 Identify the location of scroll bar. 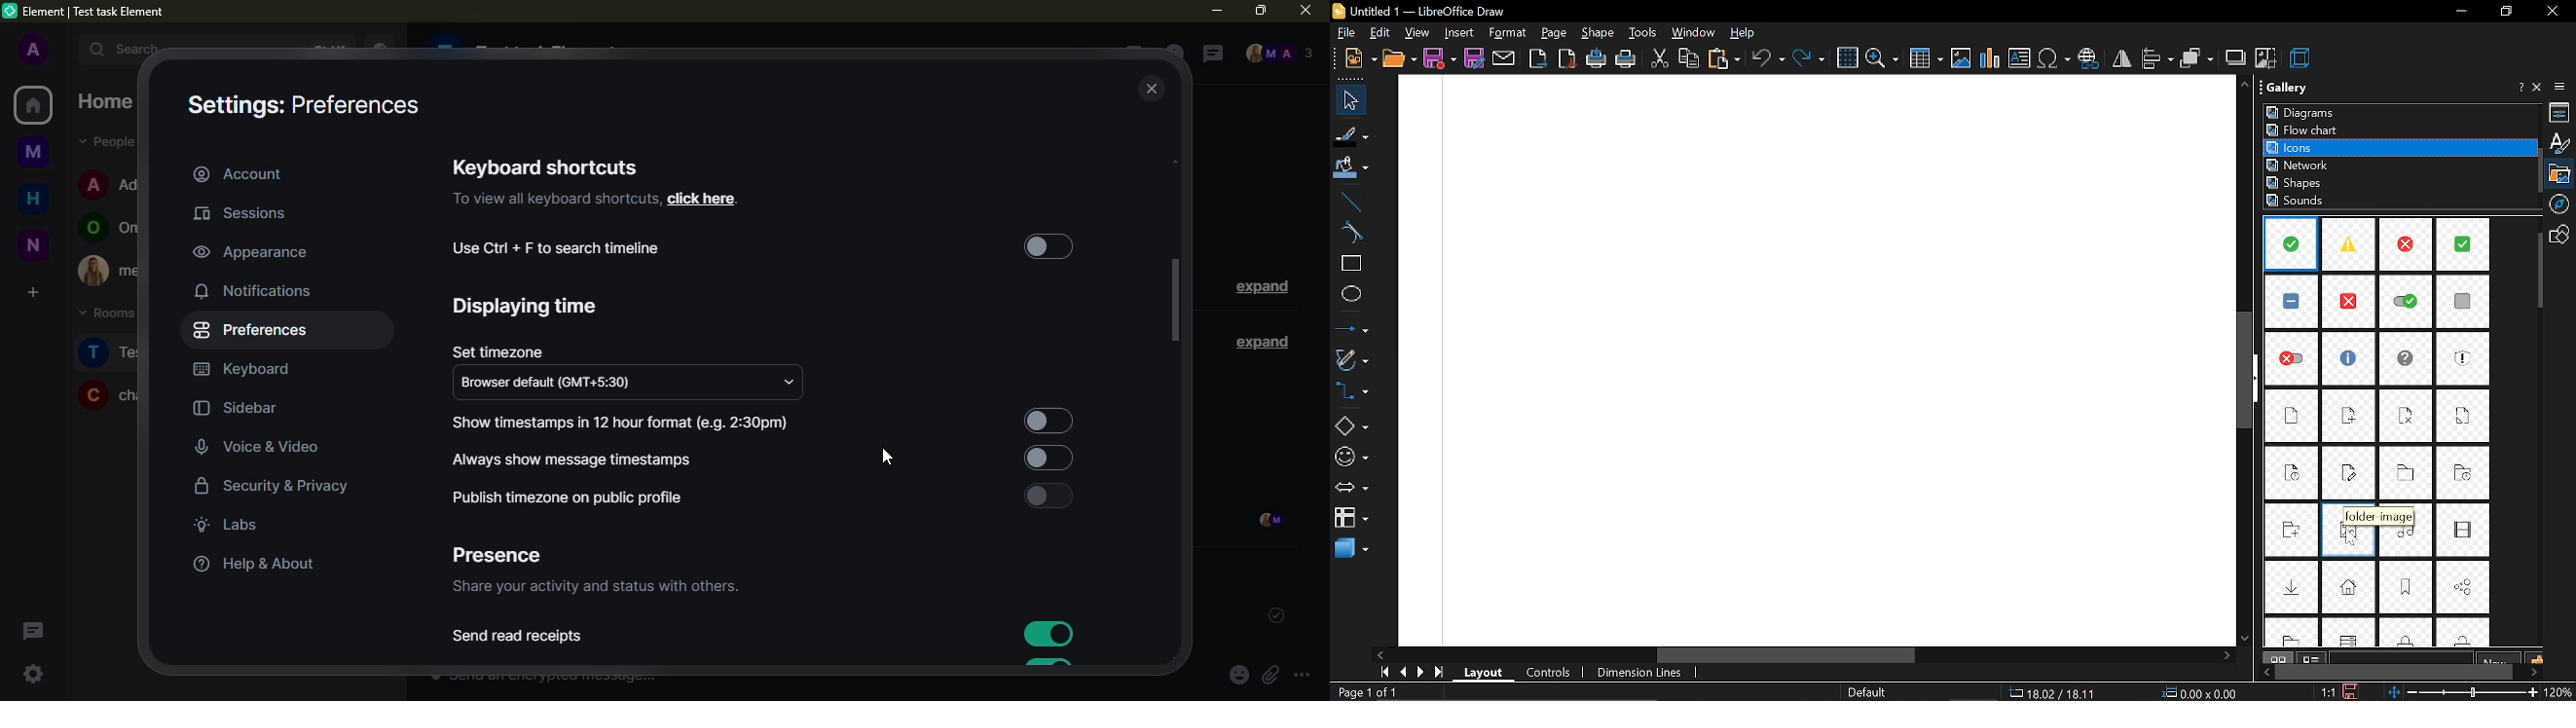
(1176, 301).